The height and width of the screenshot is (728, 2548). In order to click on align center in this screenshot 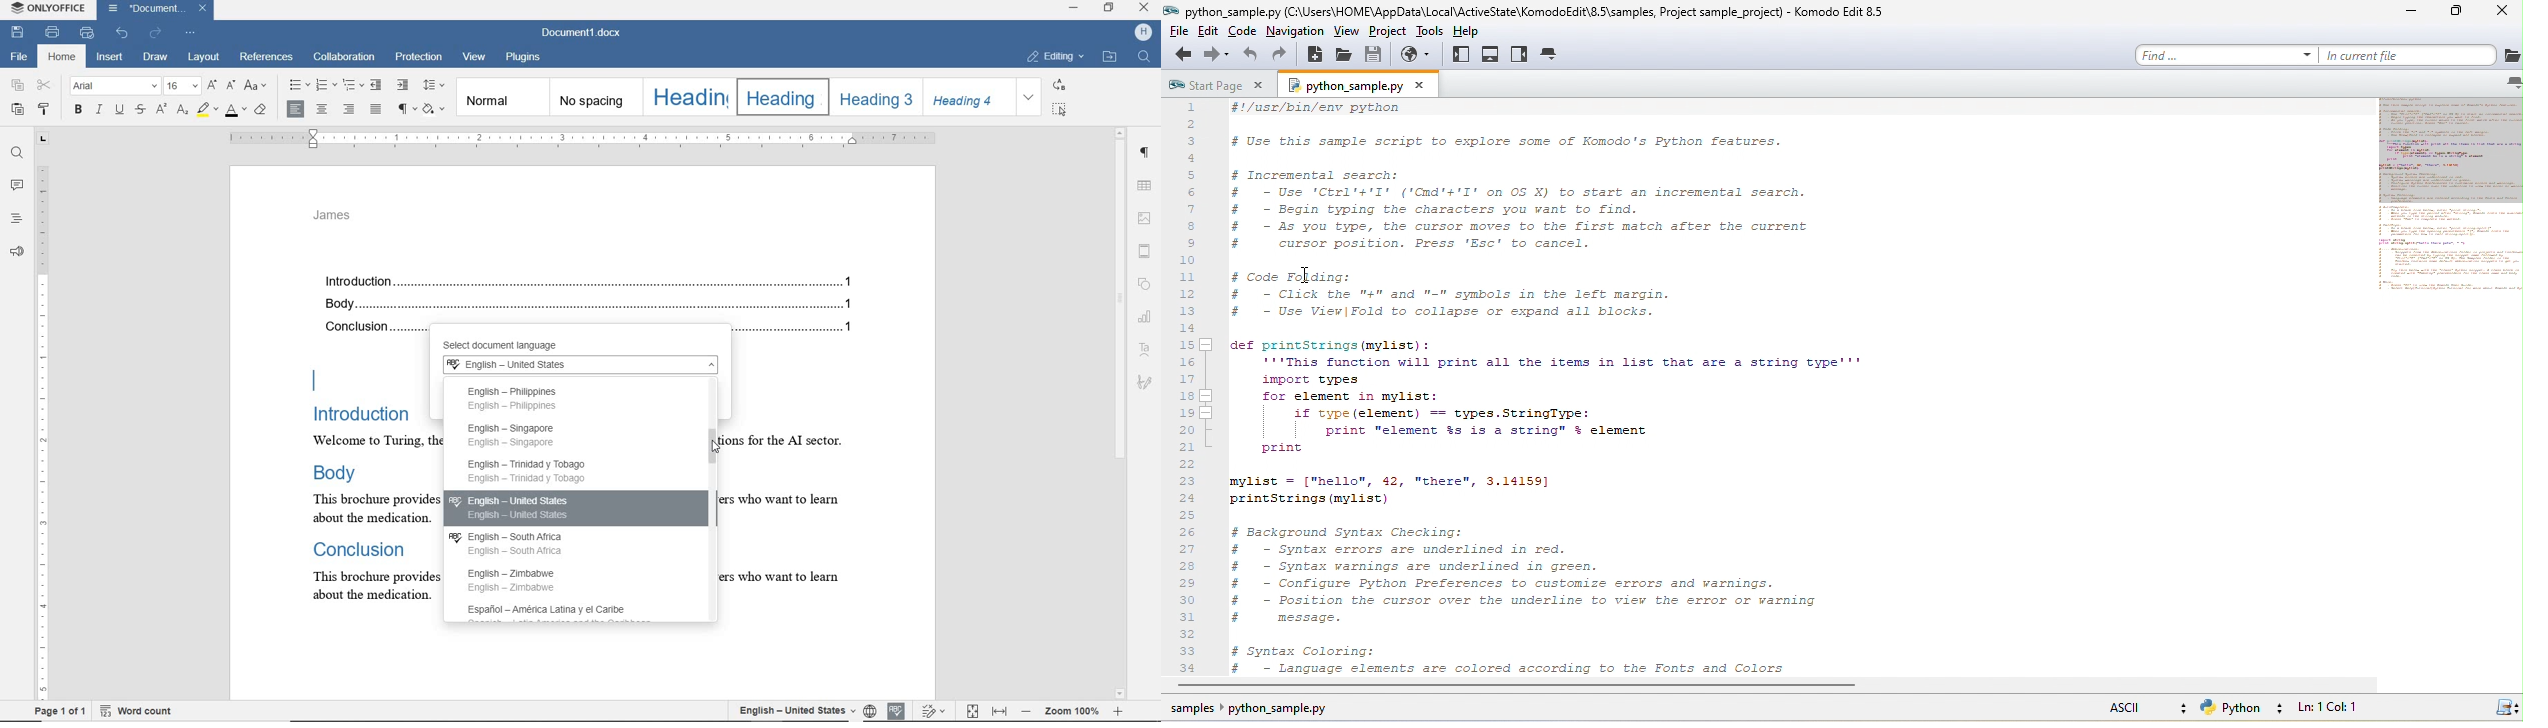, I will do `click(322, 110)`.